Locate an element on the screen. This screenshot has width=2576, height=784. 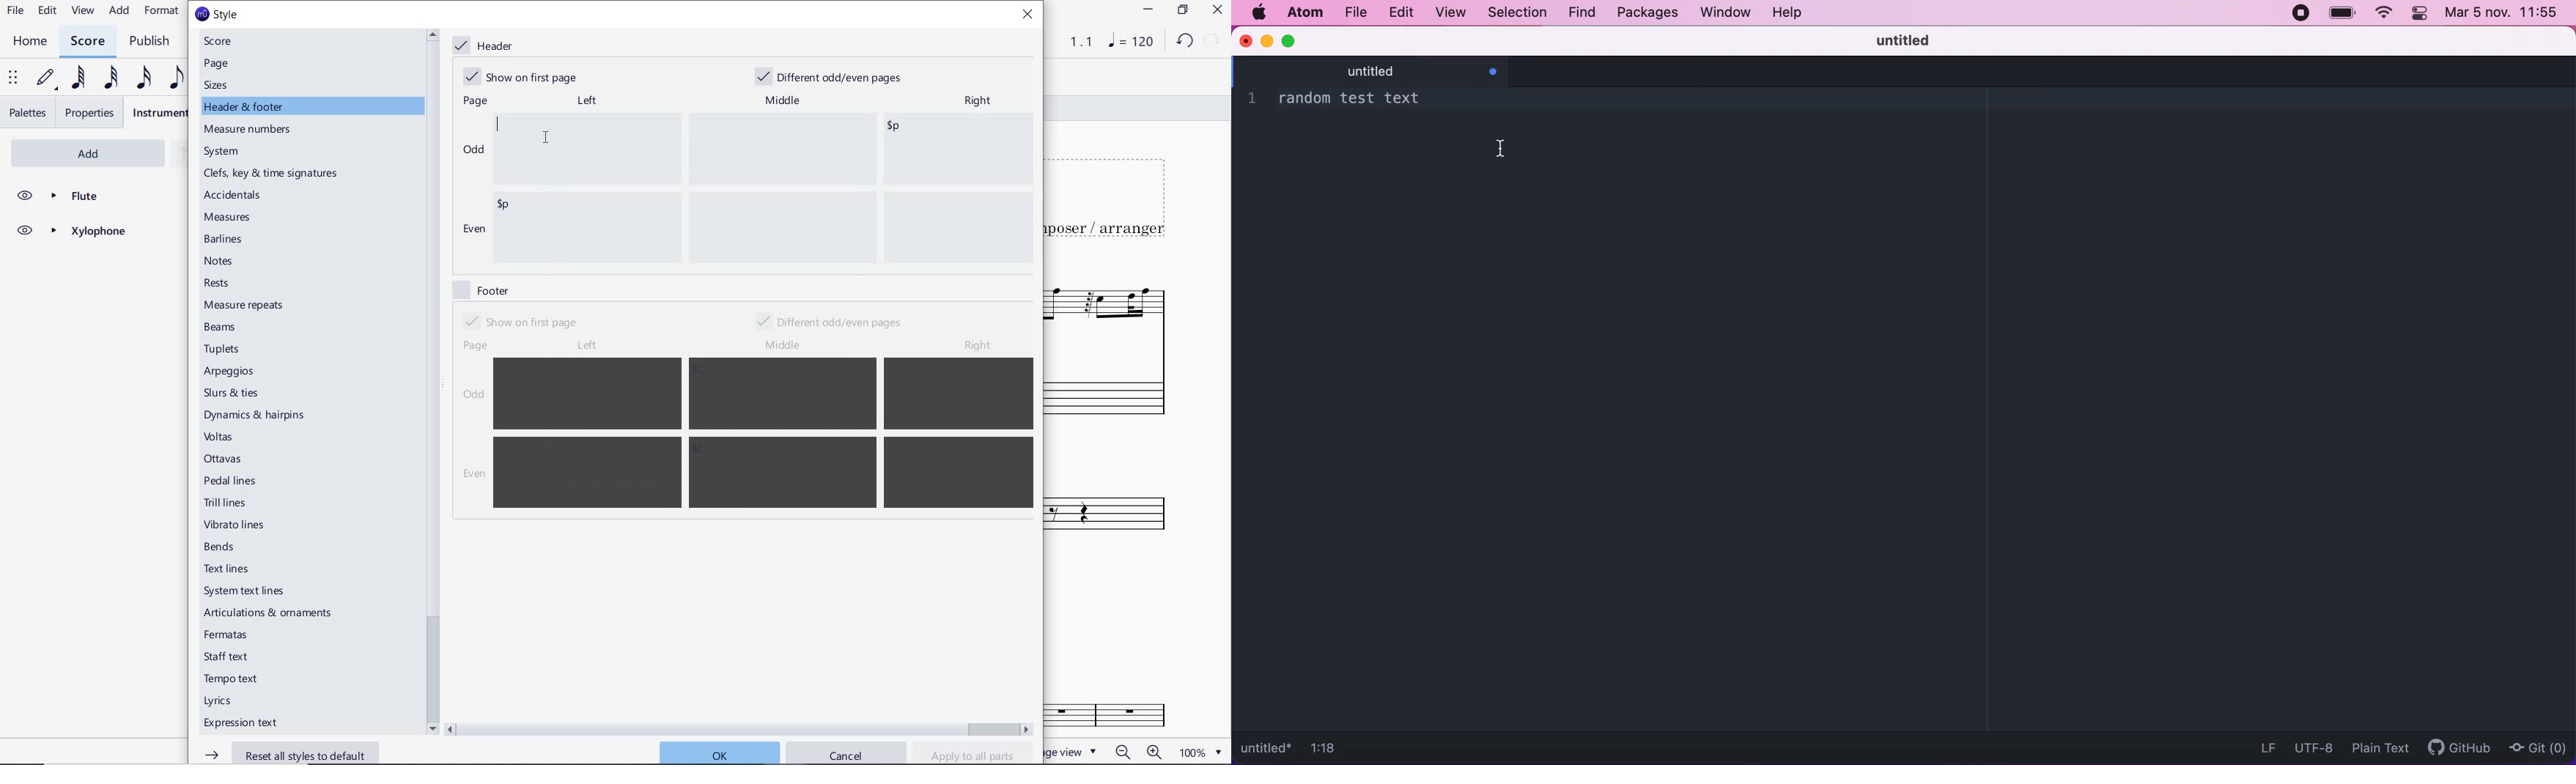
Xylophone is located at coordinates (1121, 518).